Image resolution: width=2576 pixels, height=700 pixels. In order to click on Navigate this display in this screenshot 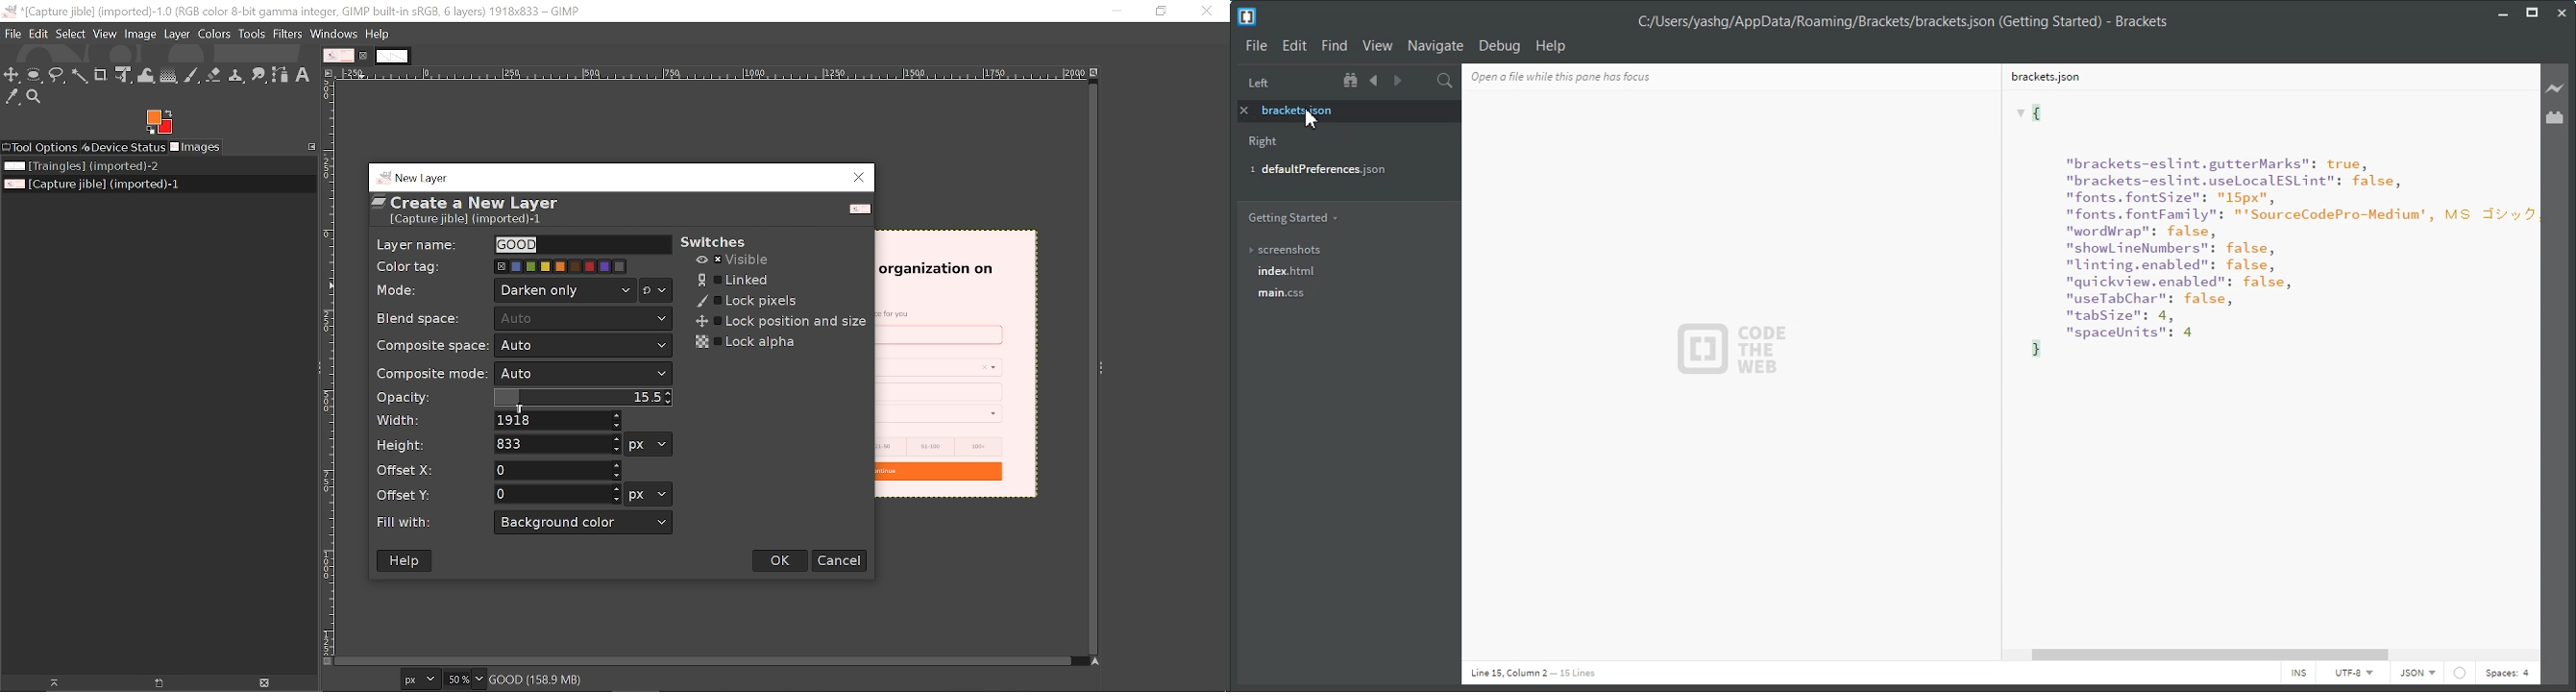, I will do `click(1097, 662)`.